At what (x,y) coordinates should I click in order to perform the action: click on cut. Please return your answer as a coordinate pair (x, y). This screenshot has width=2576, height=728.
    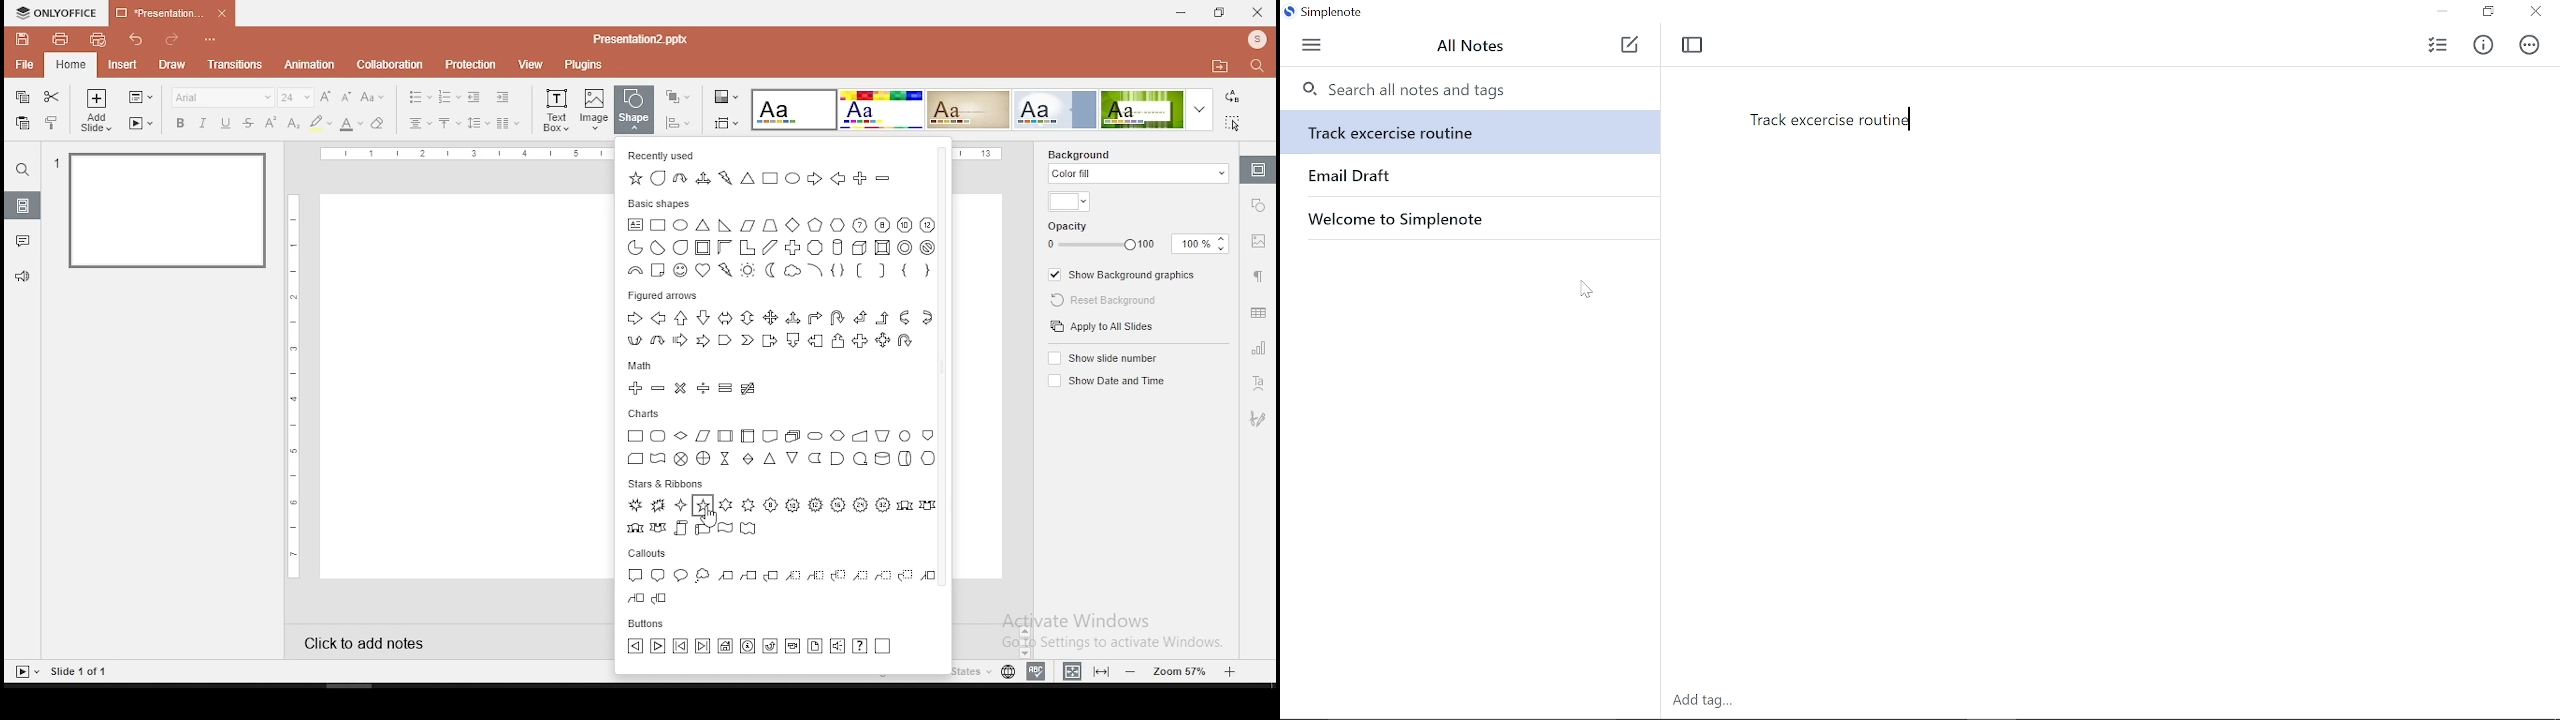
    Looking at the image, I should click on (51, 97).